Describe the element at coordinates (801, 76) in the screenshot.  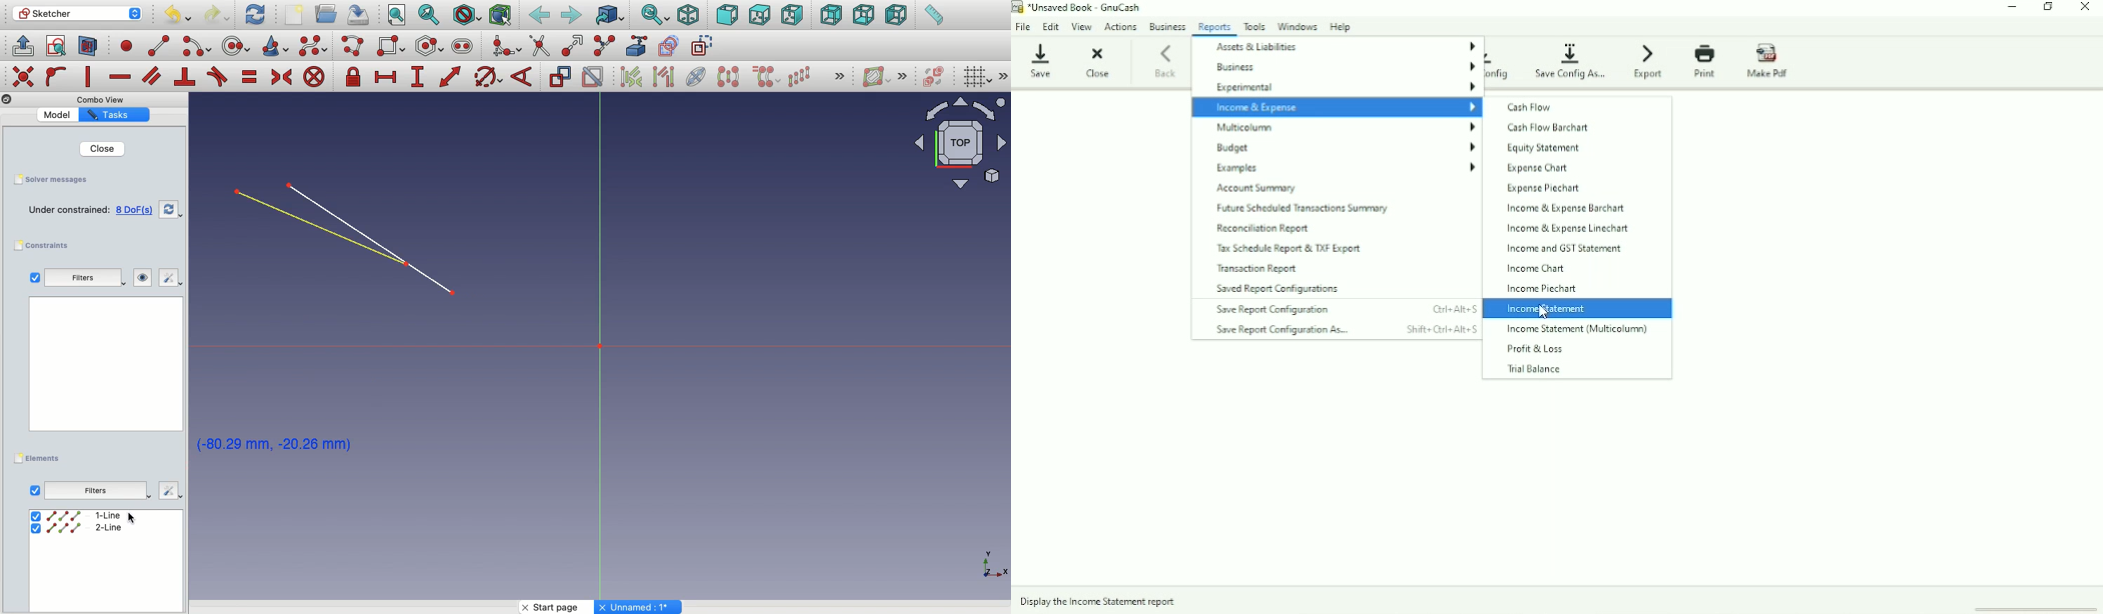
I see `Rectangular array` at that location.